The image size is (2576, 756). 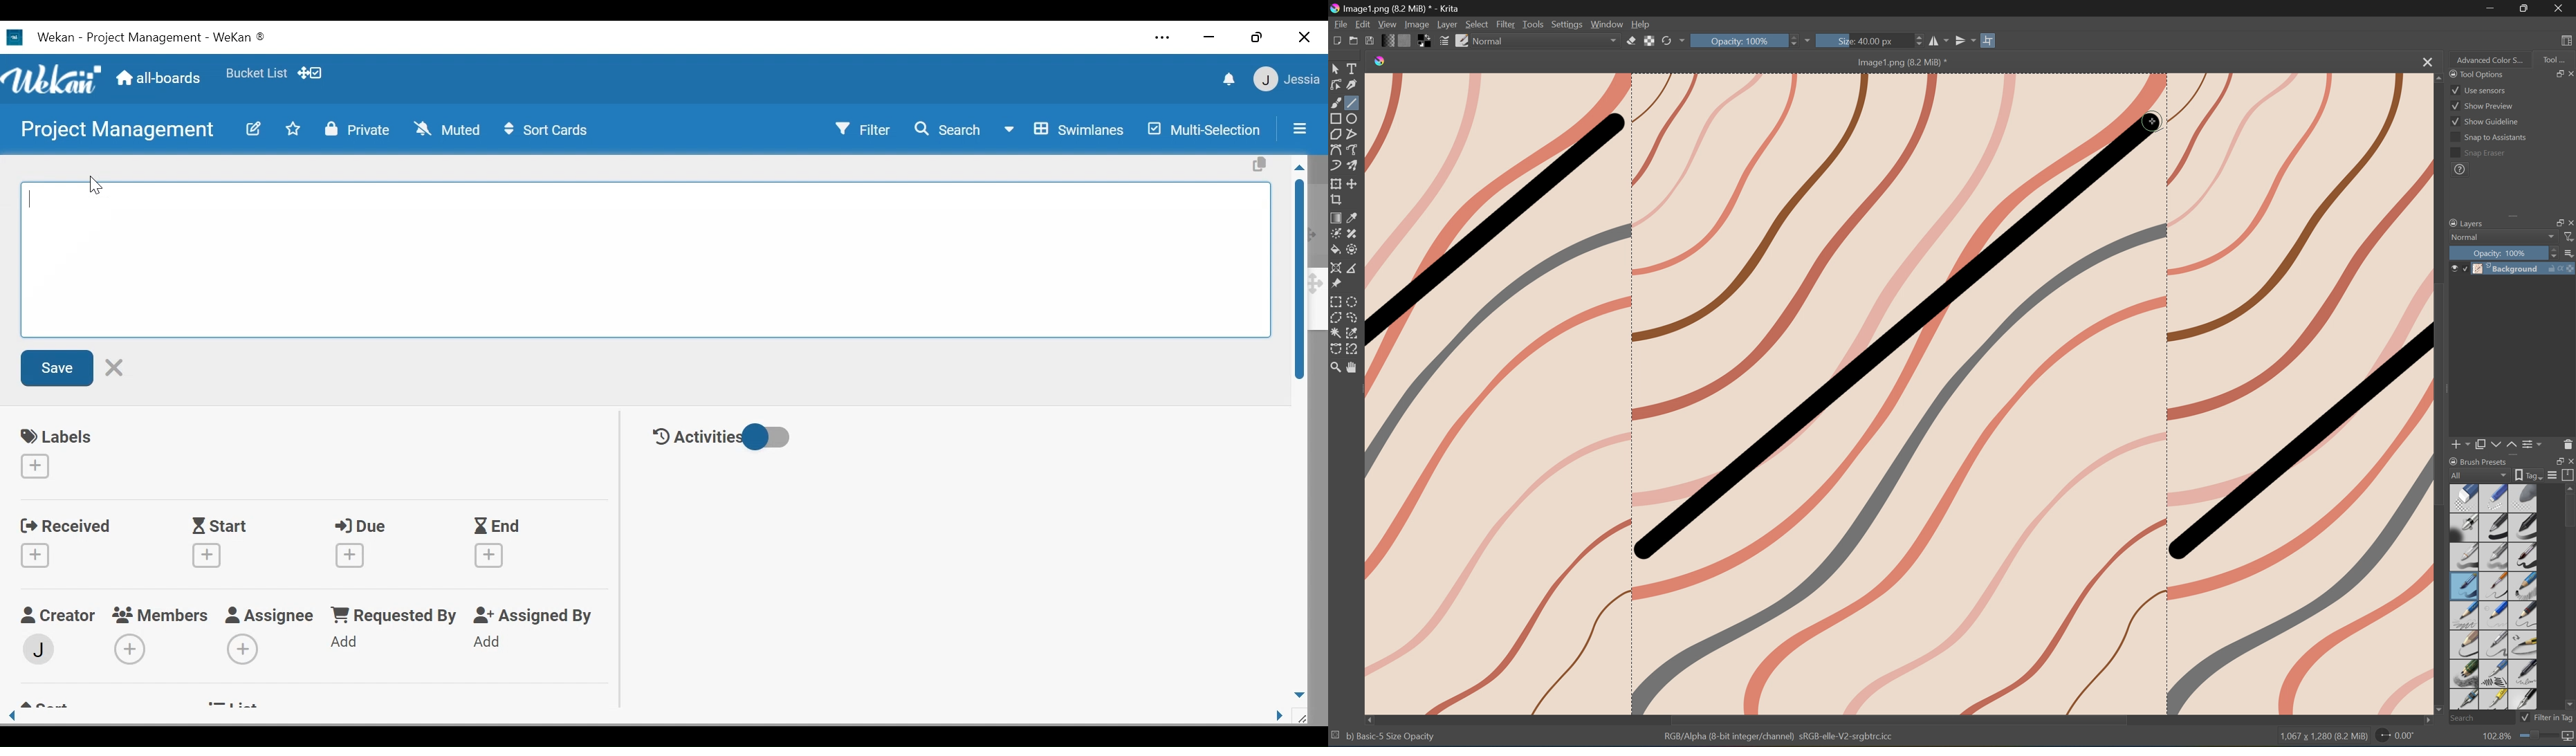 What do you see at coordinates (255, 129) in the screenshot?
I see `edit` at bounding box center [255, 129].